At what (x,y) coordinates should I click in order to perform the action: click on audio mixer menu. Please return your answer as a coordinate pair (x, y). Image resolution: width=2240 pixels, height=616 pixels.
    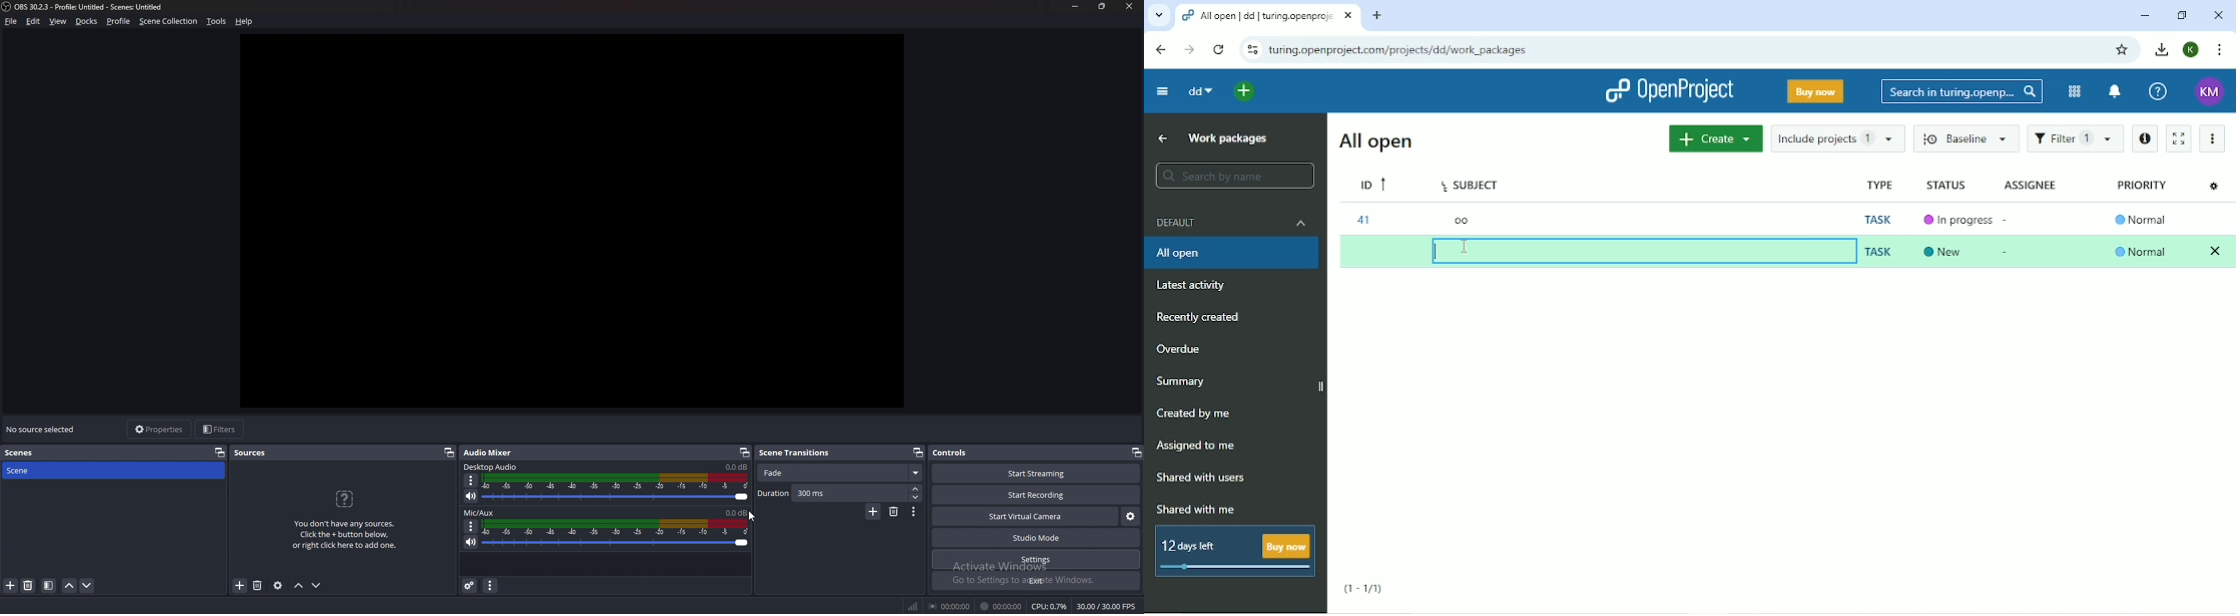
    Looking at the image, I should click on (491, 586).